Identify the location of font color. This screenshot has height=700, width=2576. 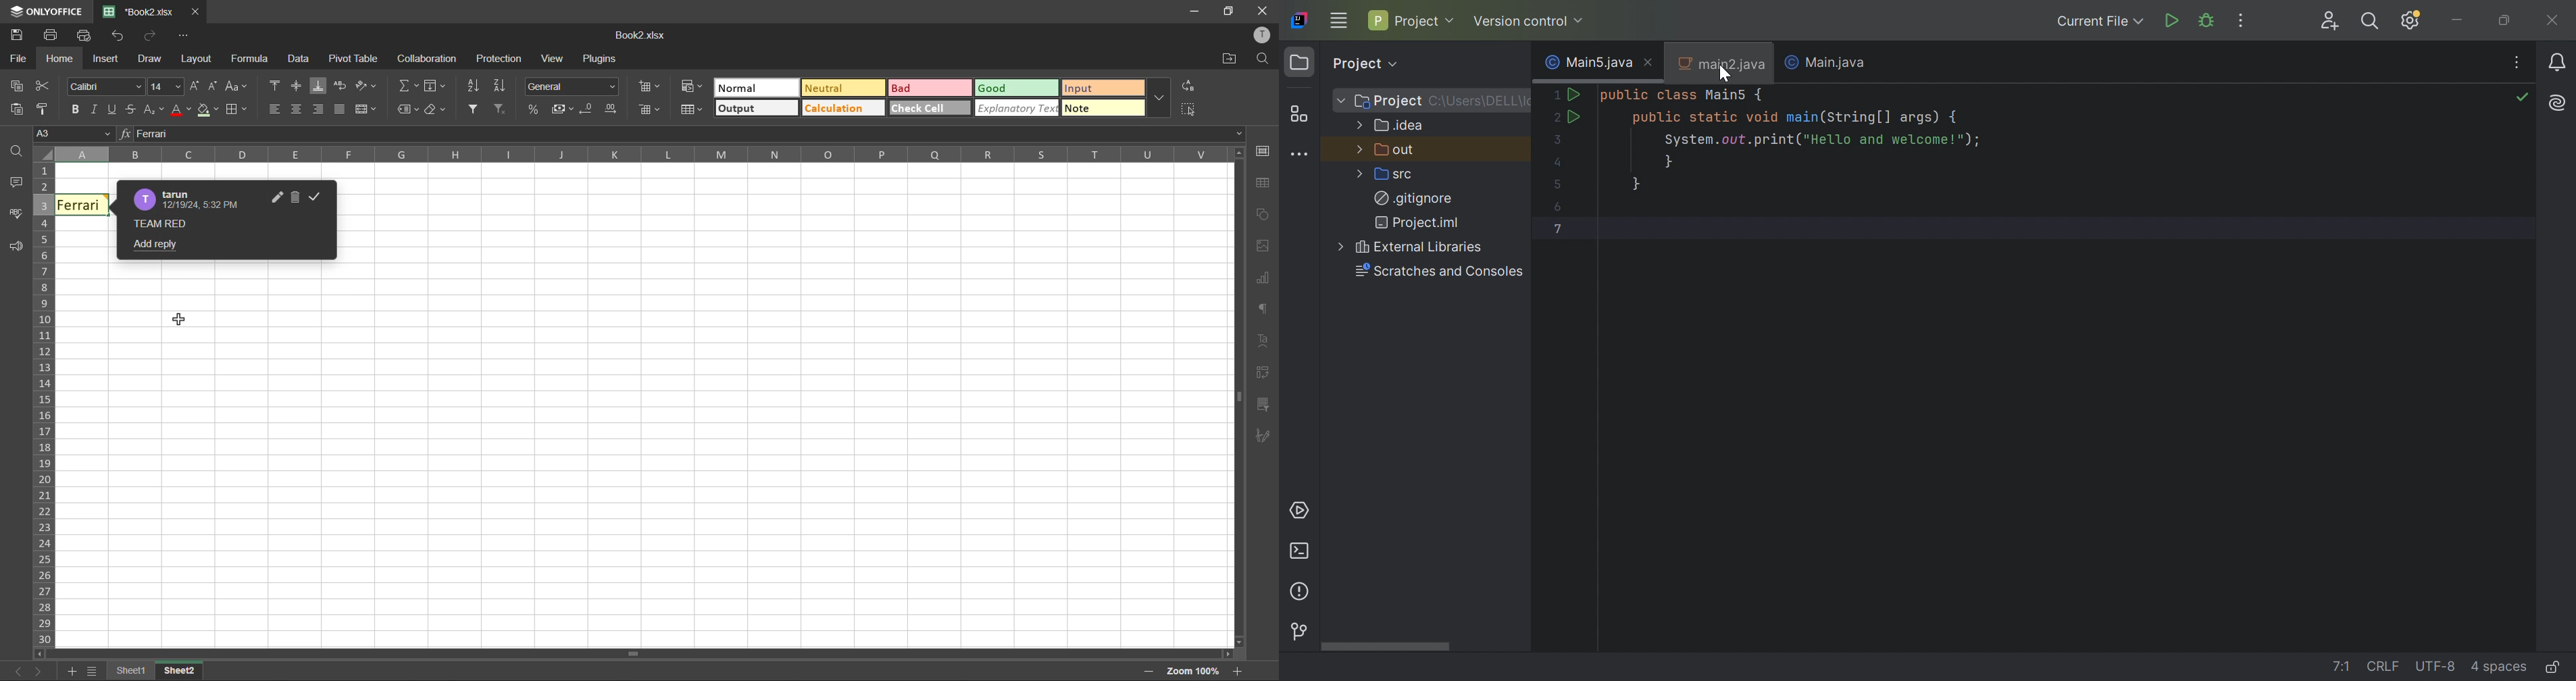
(180, 110).